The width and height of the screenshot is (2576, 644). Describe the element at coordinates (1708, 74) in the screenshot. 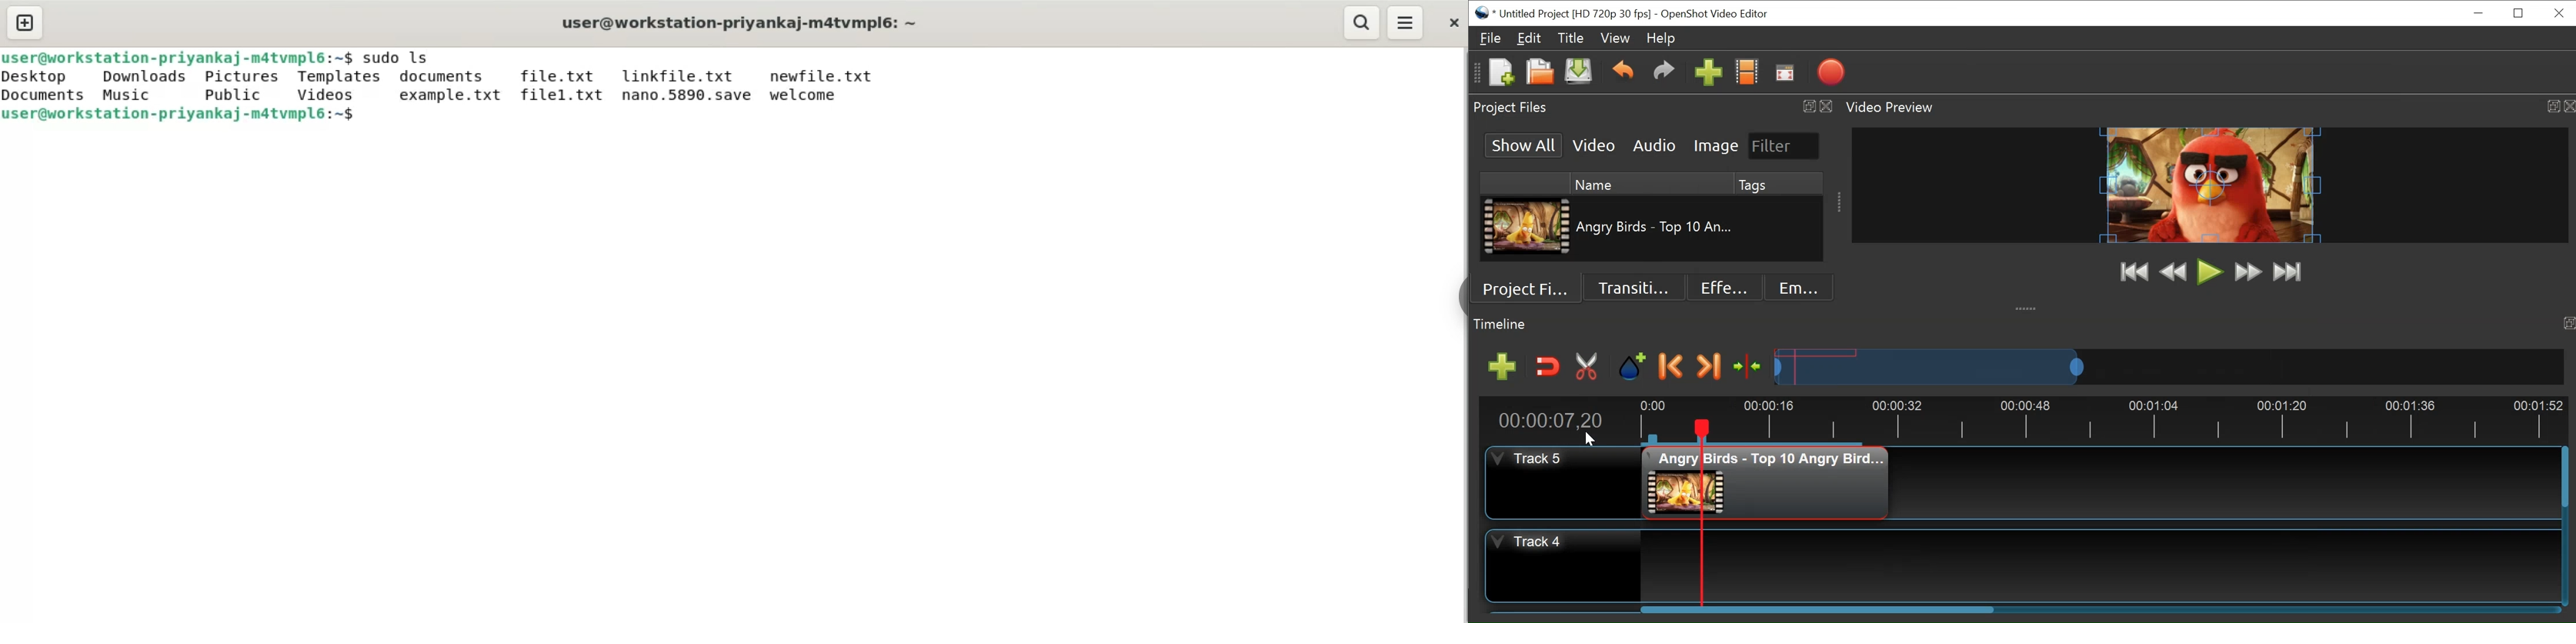

I see `Import Files` at that location.